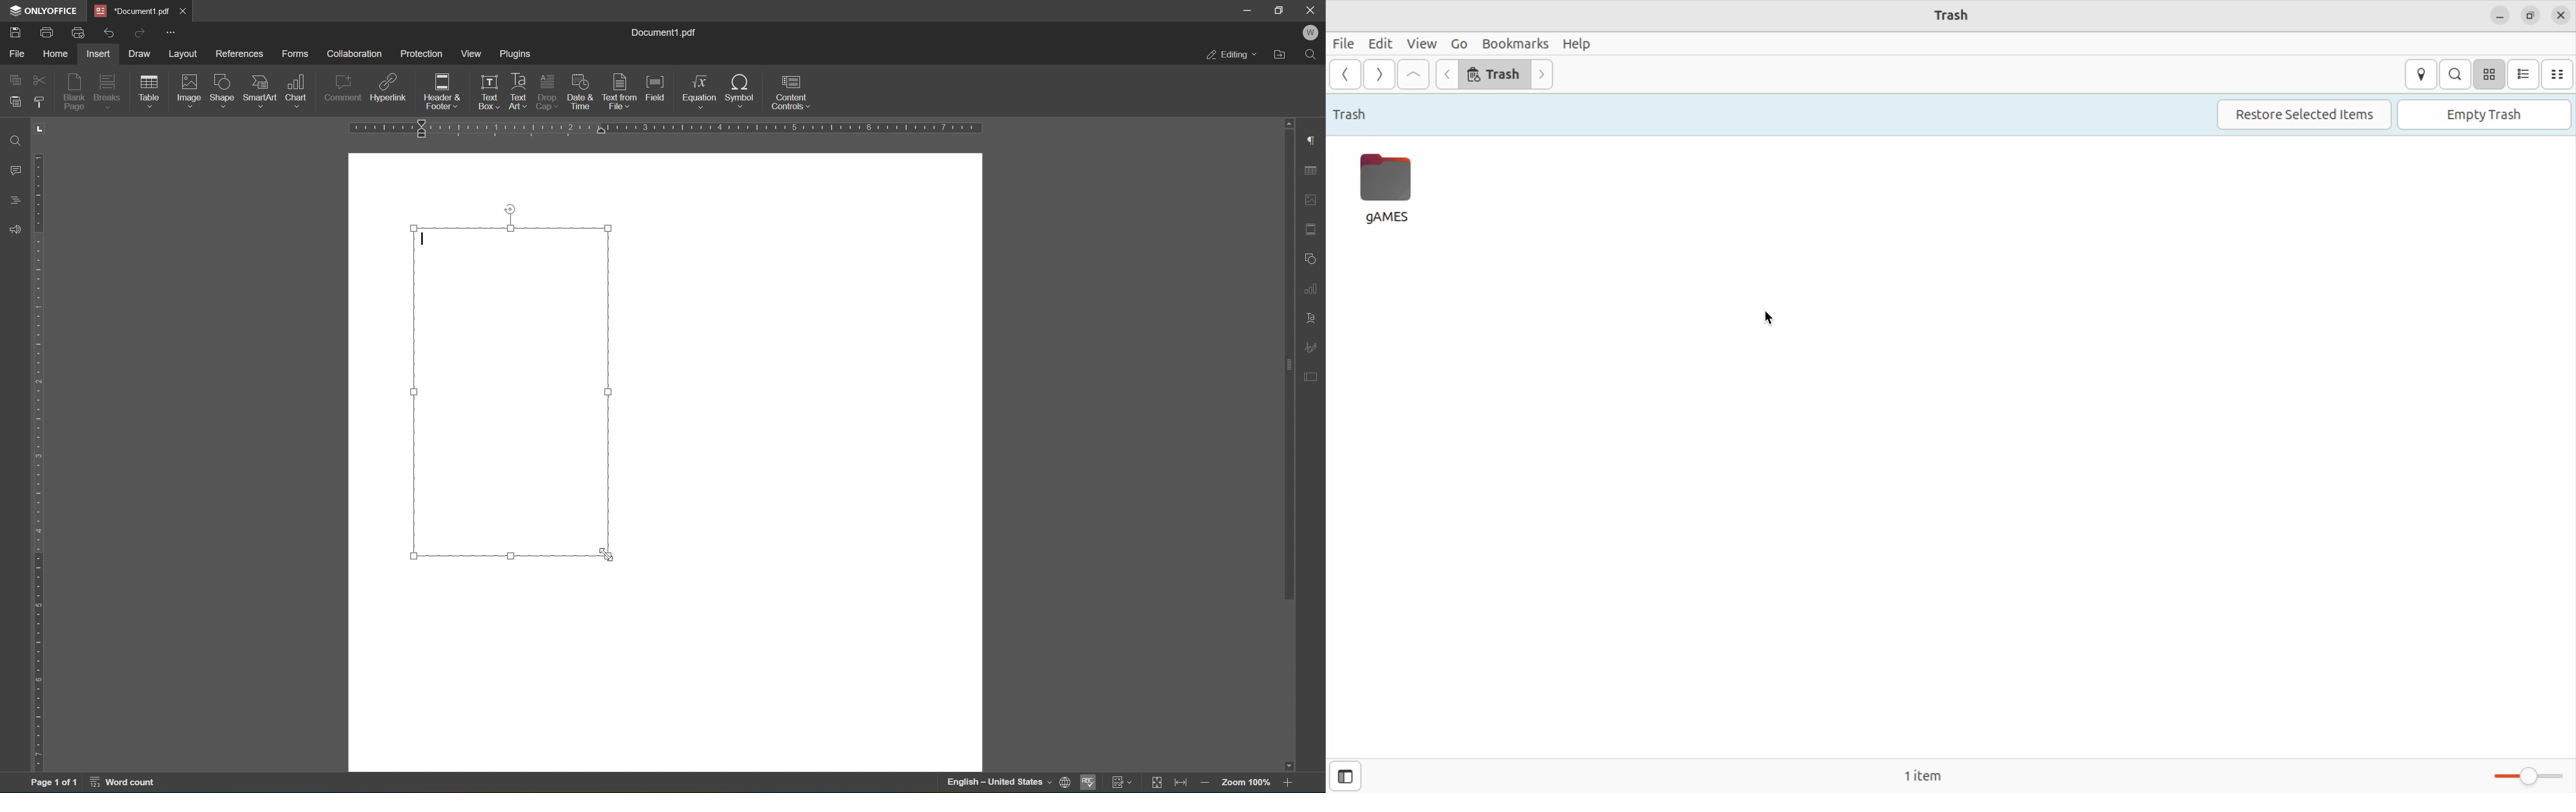  What do you see at coordinates (743, 92) in the screenshot?
I see `symbol` at bounding box center [743, 92].